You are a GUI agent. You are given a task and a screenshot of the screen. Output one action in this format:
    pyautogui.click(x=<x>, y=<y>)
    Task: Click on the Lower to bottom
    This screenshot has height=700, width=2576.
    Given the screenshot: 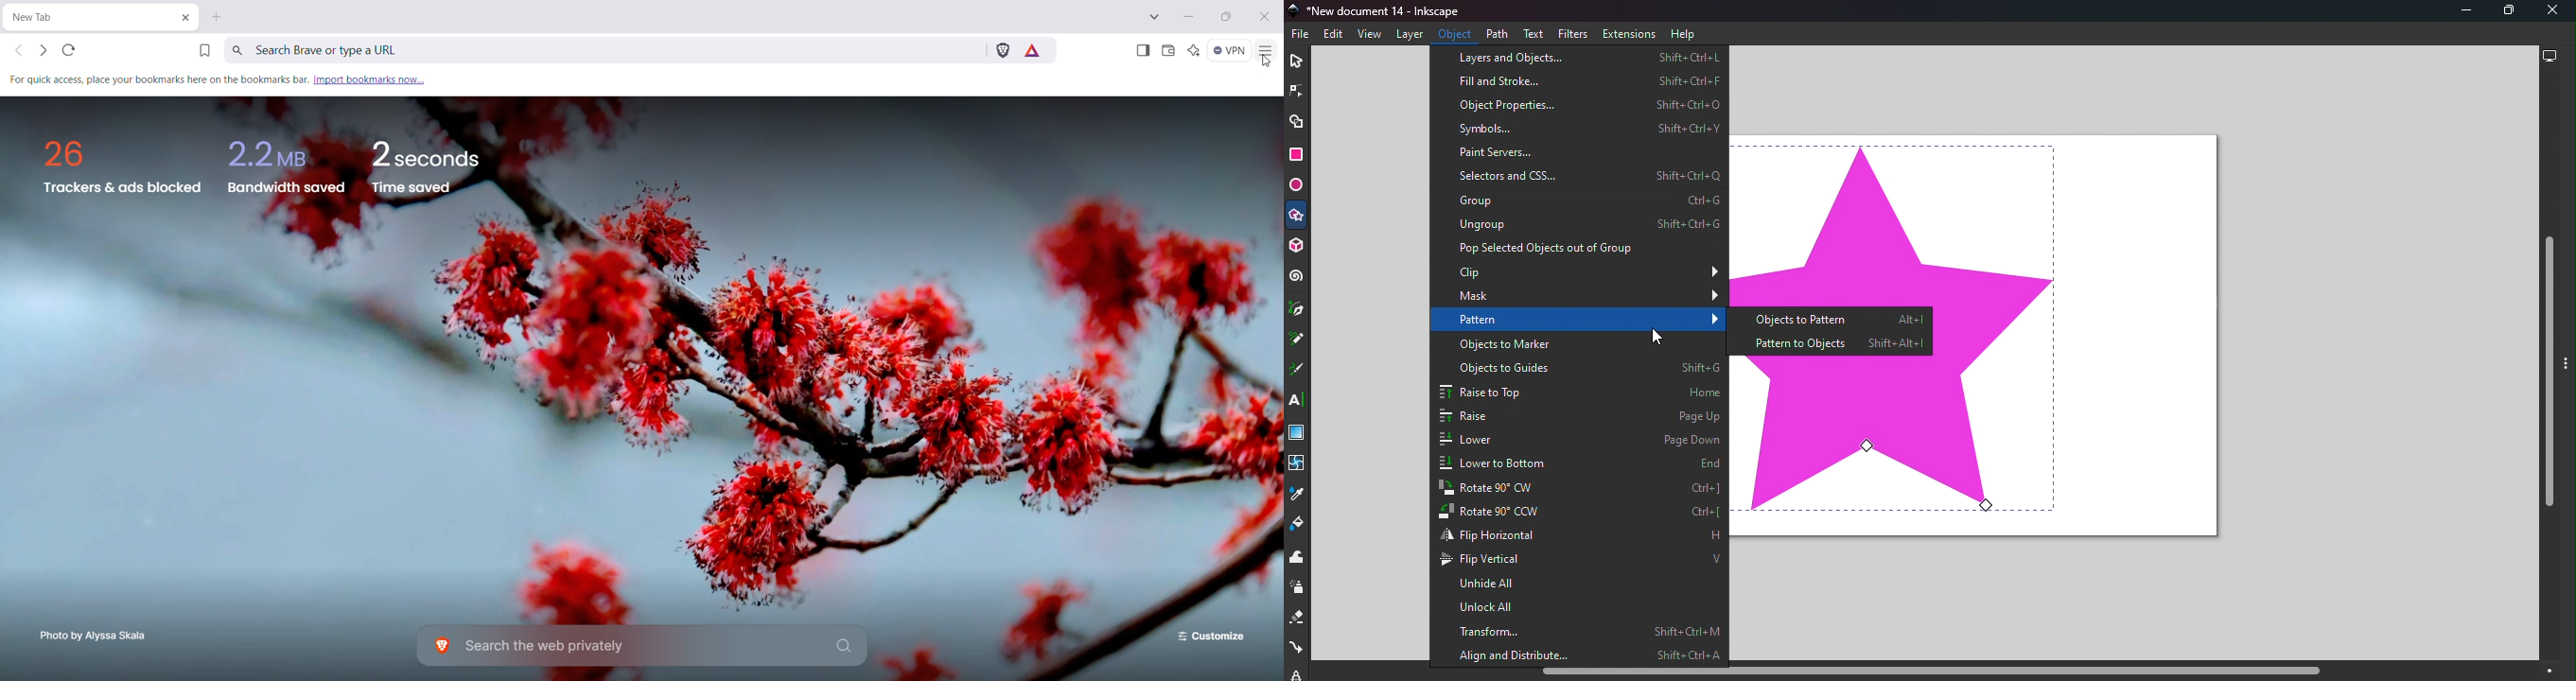 What is the action you would take?
    pyautogui.click(x=1576, y=463)
    